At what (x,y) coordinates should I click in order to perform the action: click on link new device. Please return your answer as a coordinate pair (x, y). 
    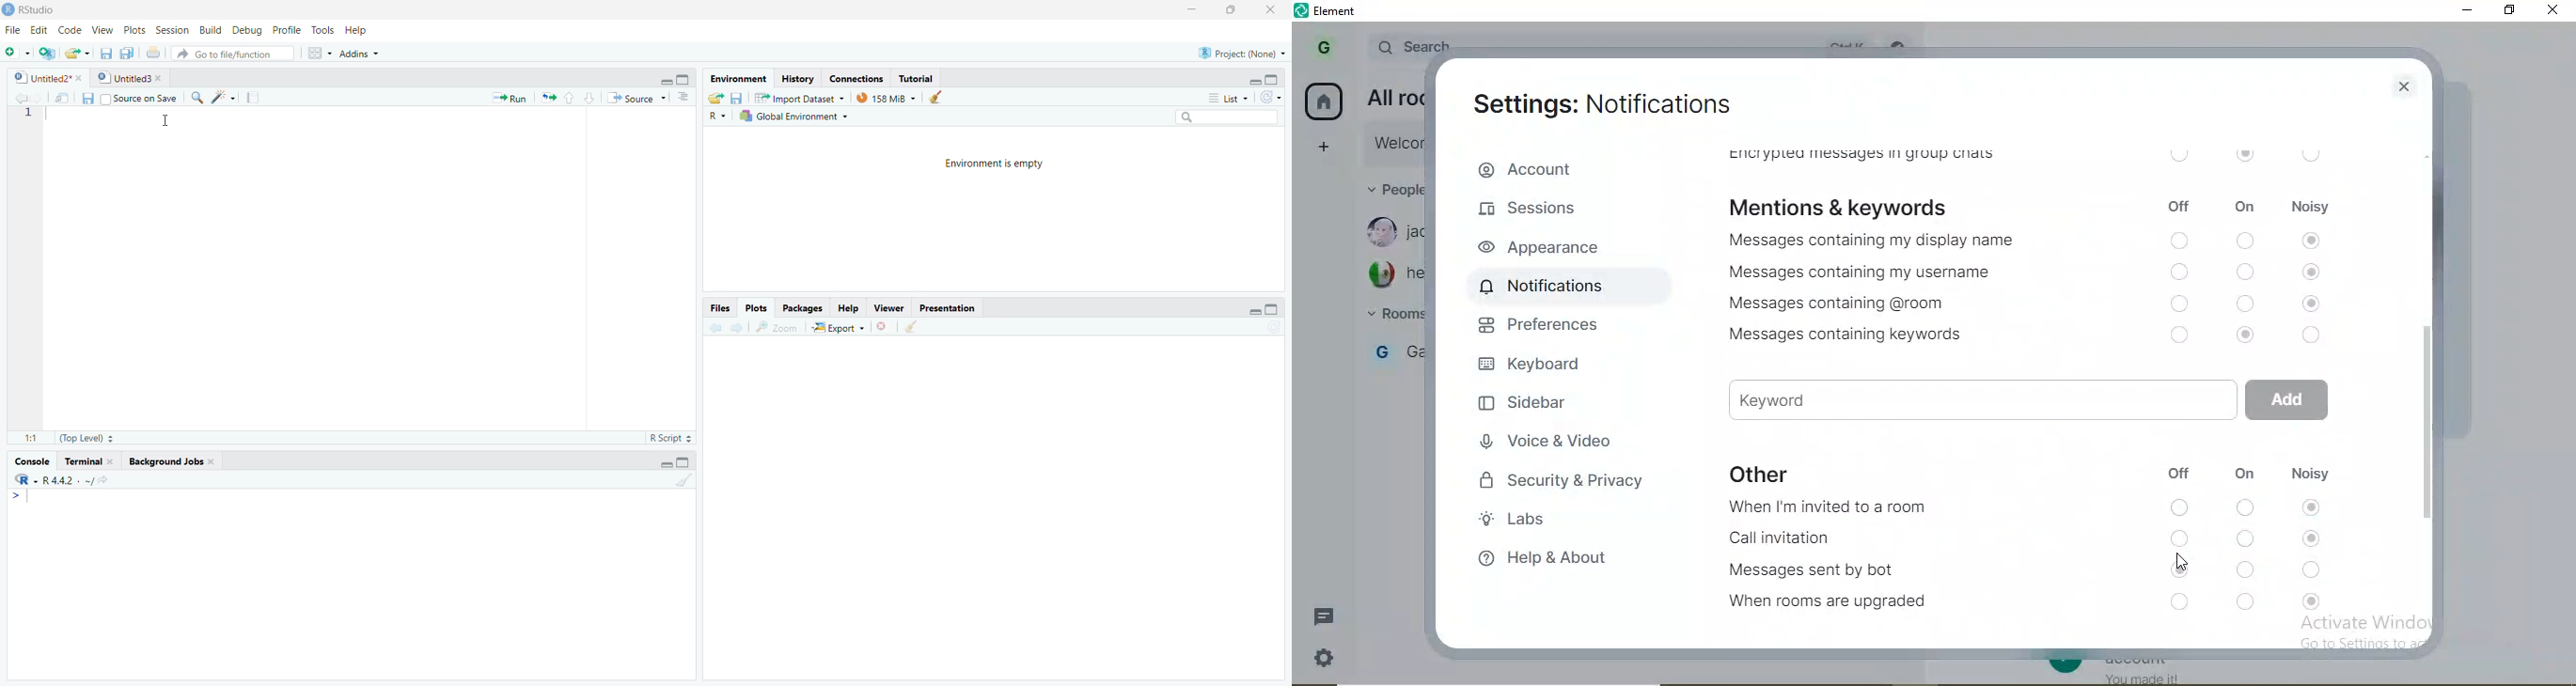
    Looking at the image, I should click on (1392, 145).